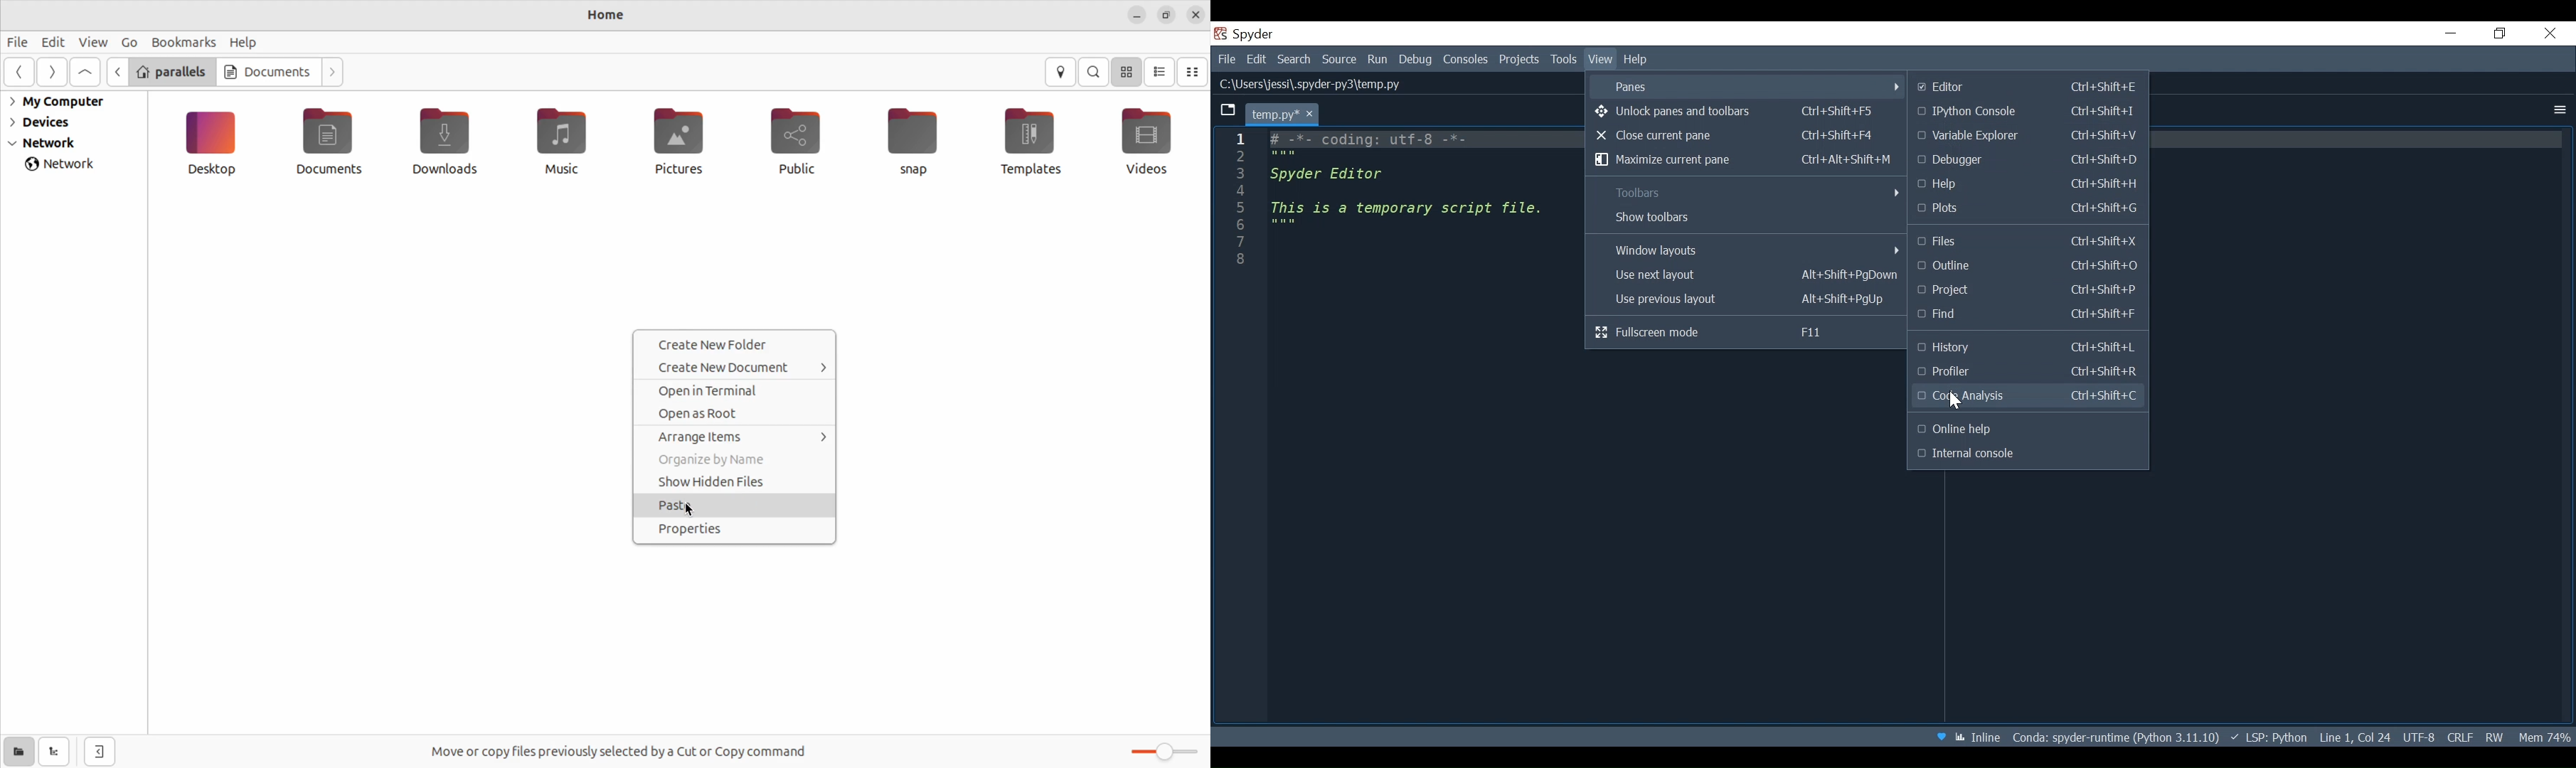 This screenshot has width=2576, height=784. I want to click on Code Analysis, so click(2026, 398).